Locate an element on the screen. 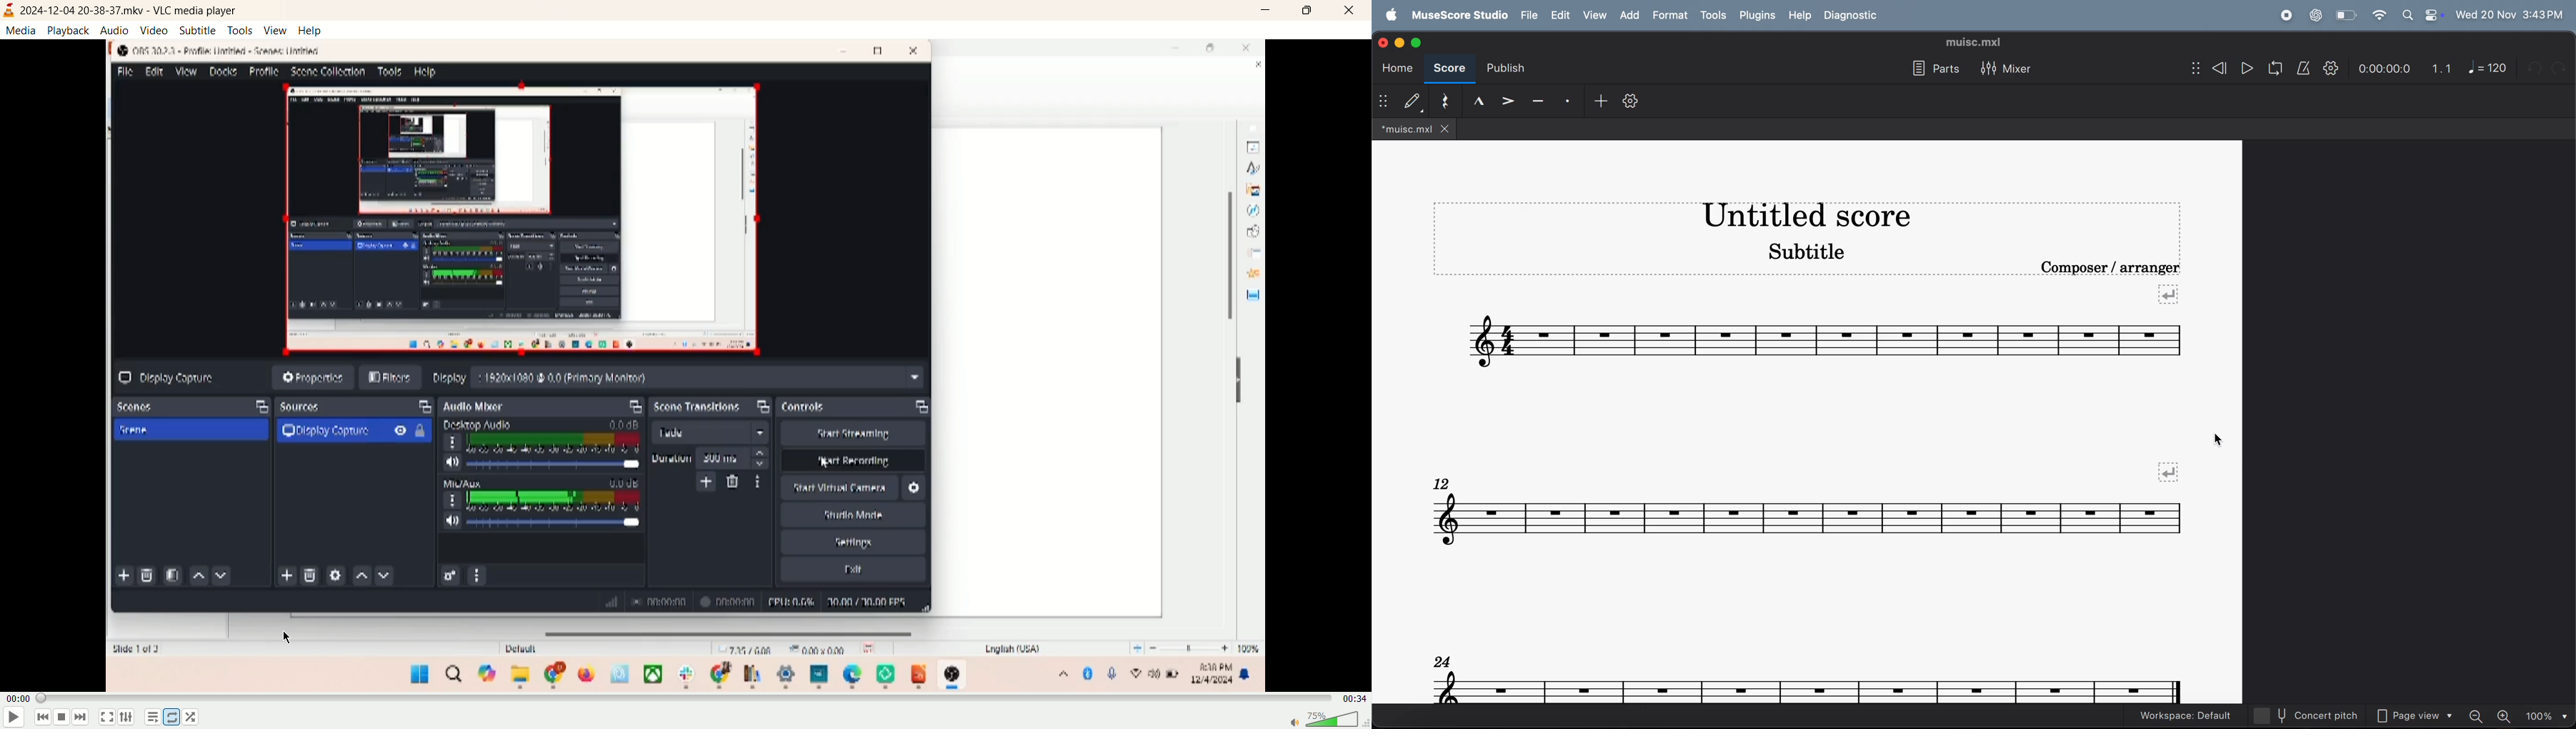 This screenshot has height=756, width=2576. rows is located at coordinates (2172, 469).